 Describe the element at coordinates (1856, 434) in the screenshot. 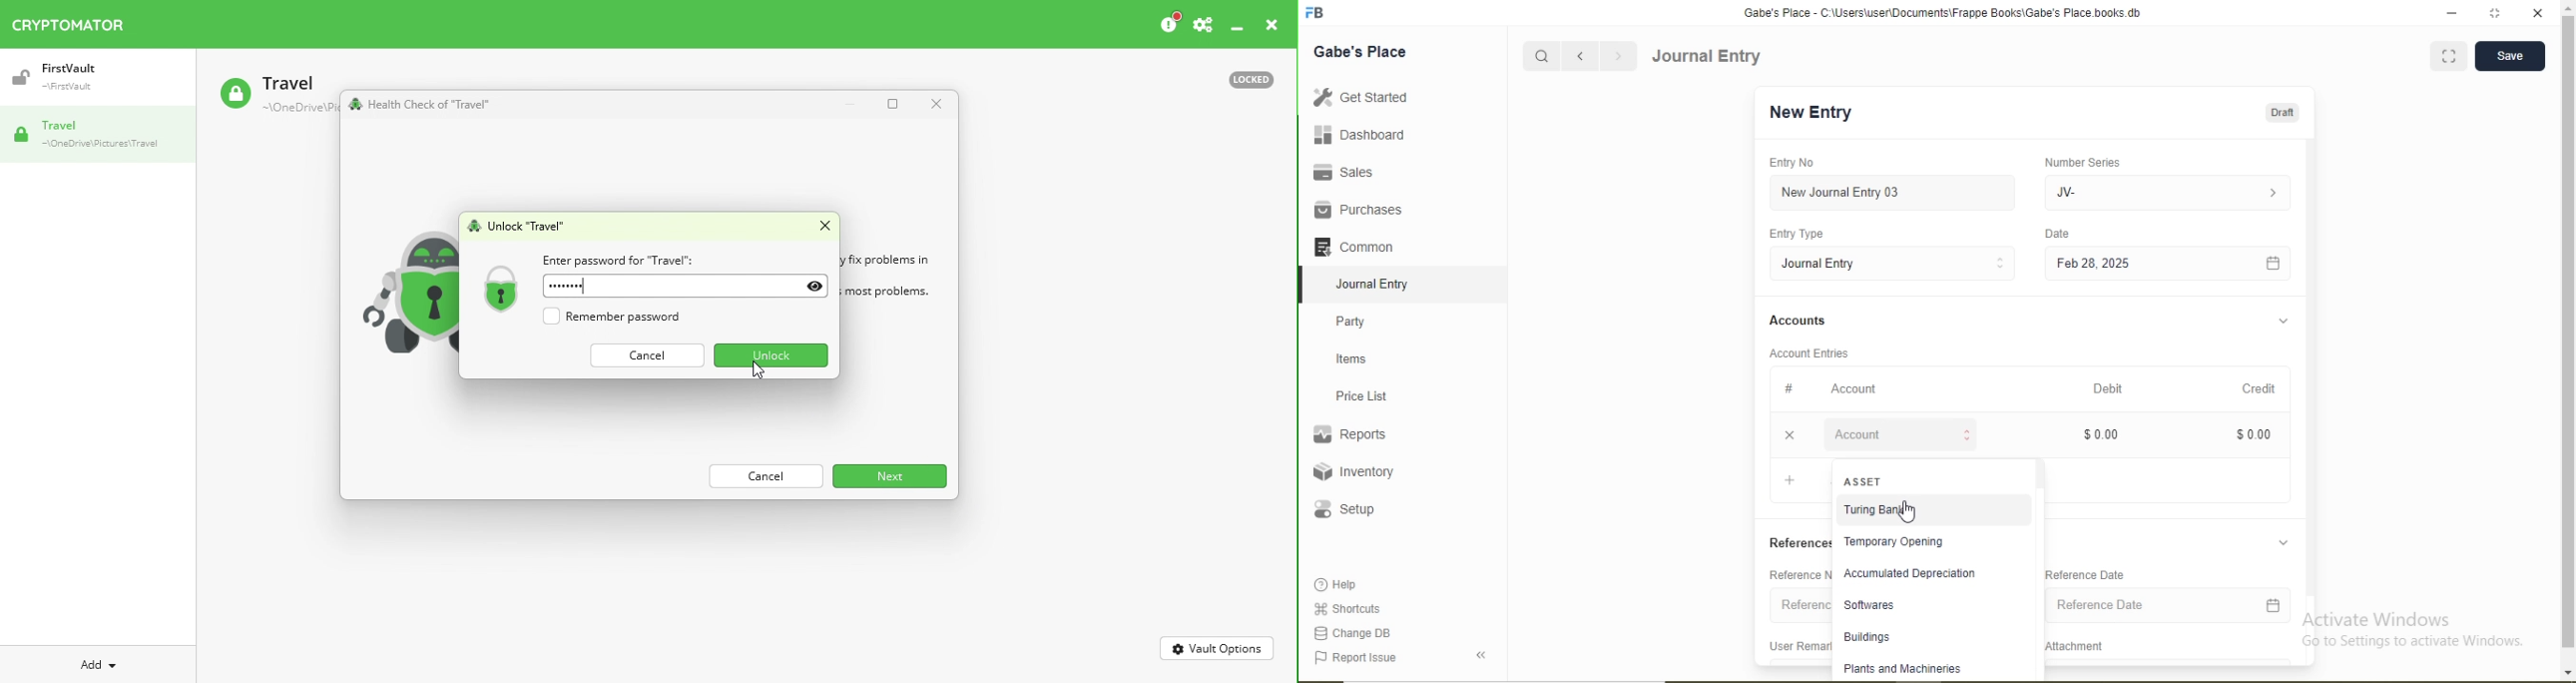

I see `Account` at that location.